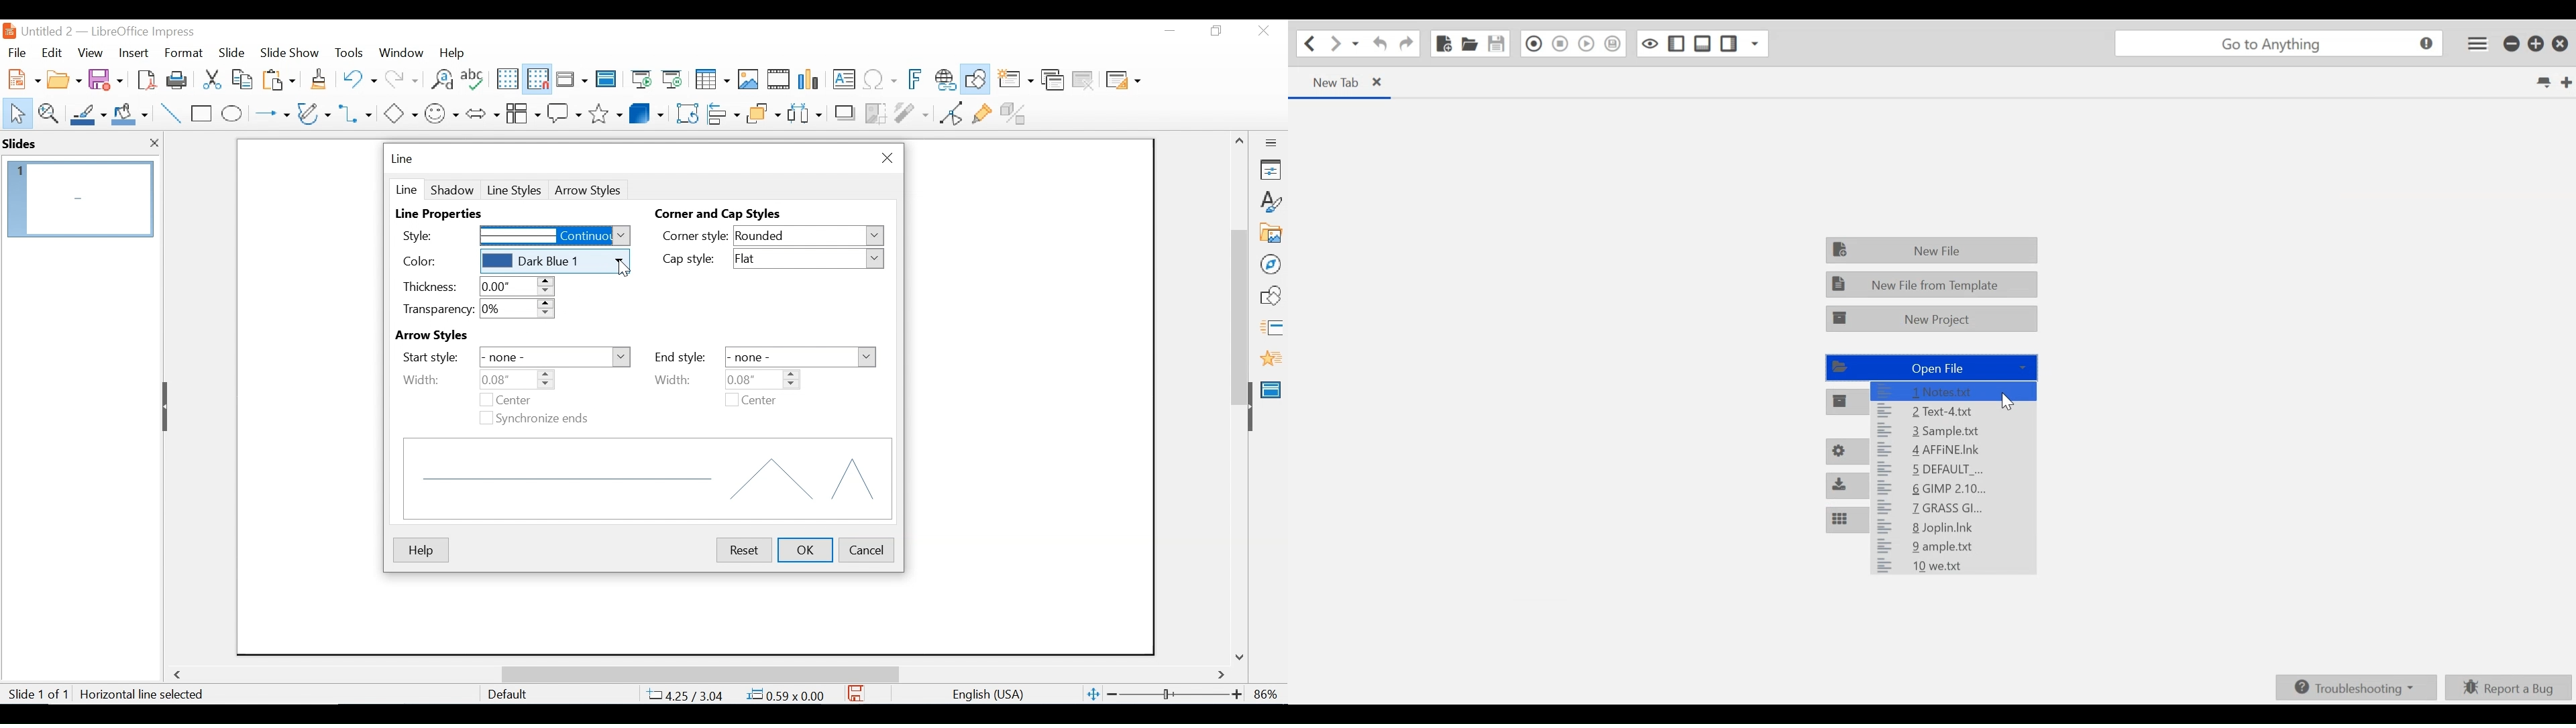 This screenshot has width=2576, height=728. Describe the element at coordinates (759, 402) in the screenshot. I see `Center` at that location.